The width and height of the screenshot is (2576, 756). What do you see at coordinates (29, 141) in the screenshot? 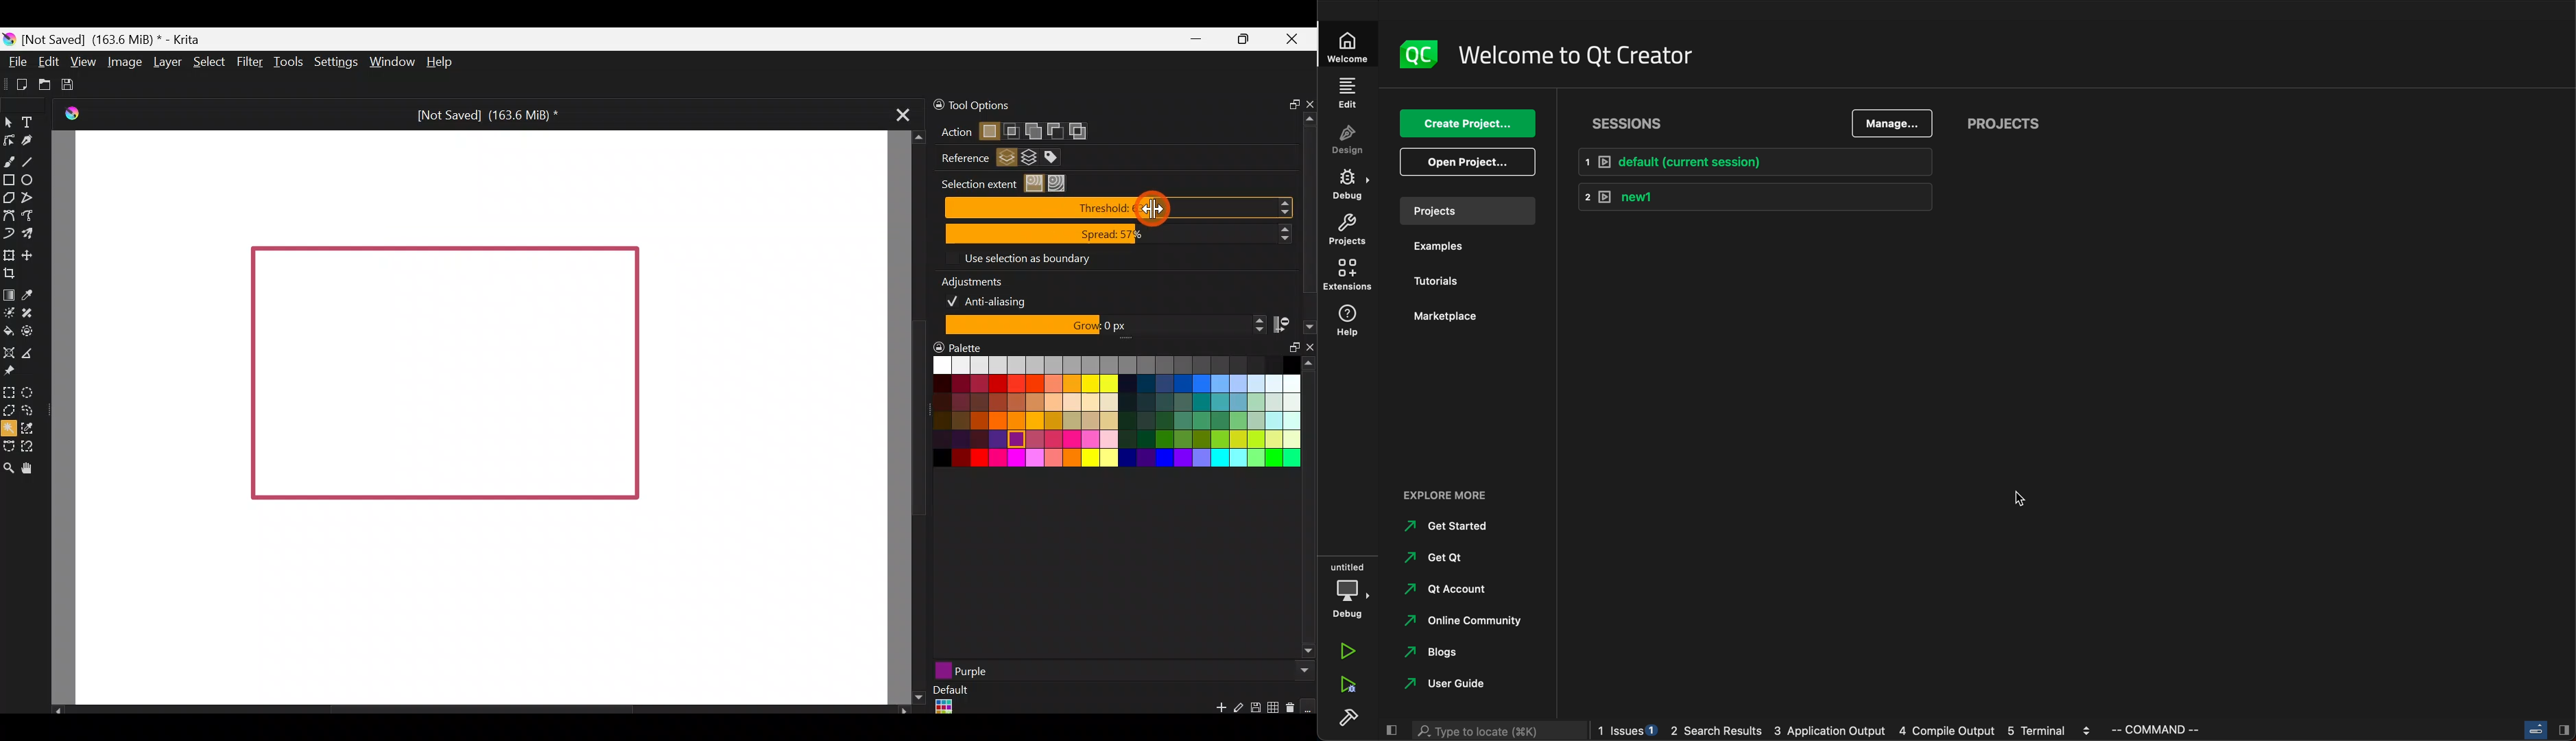
I see `Calligraphy` at bounding box center [29, 141].